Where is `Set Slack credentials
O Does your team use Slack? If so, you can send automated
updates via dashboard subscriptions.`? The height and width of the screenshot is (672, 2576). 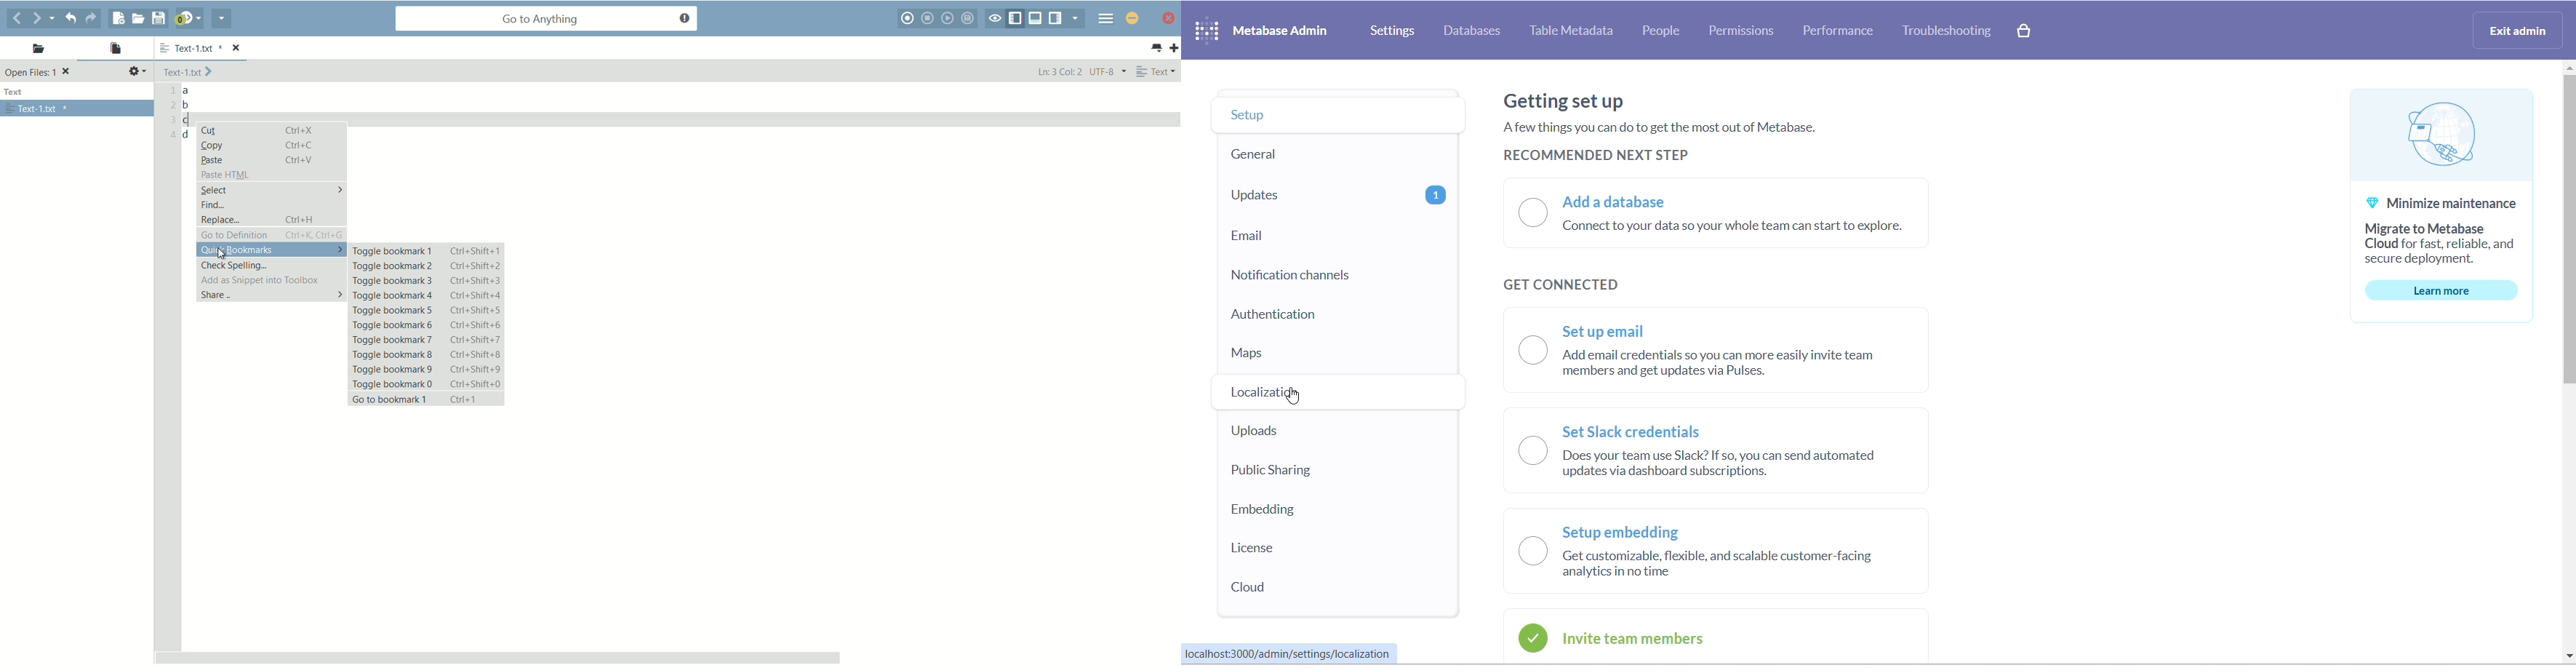 Set Slack credentials
O Does your team use Slack? If so, you can send automated
updates via dashboard subscriptions. is located at coordinates (1714, 452).